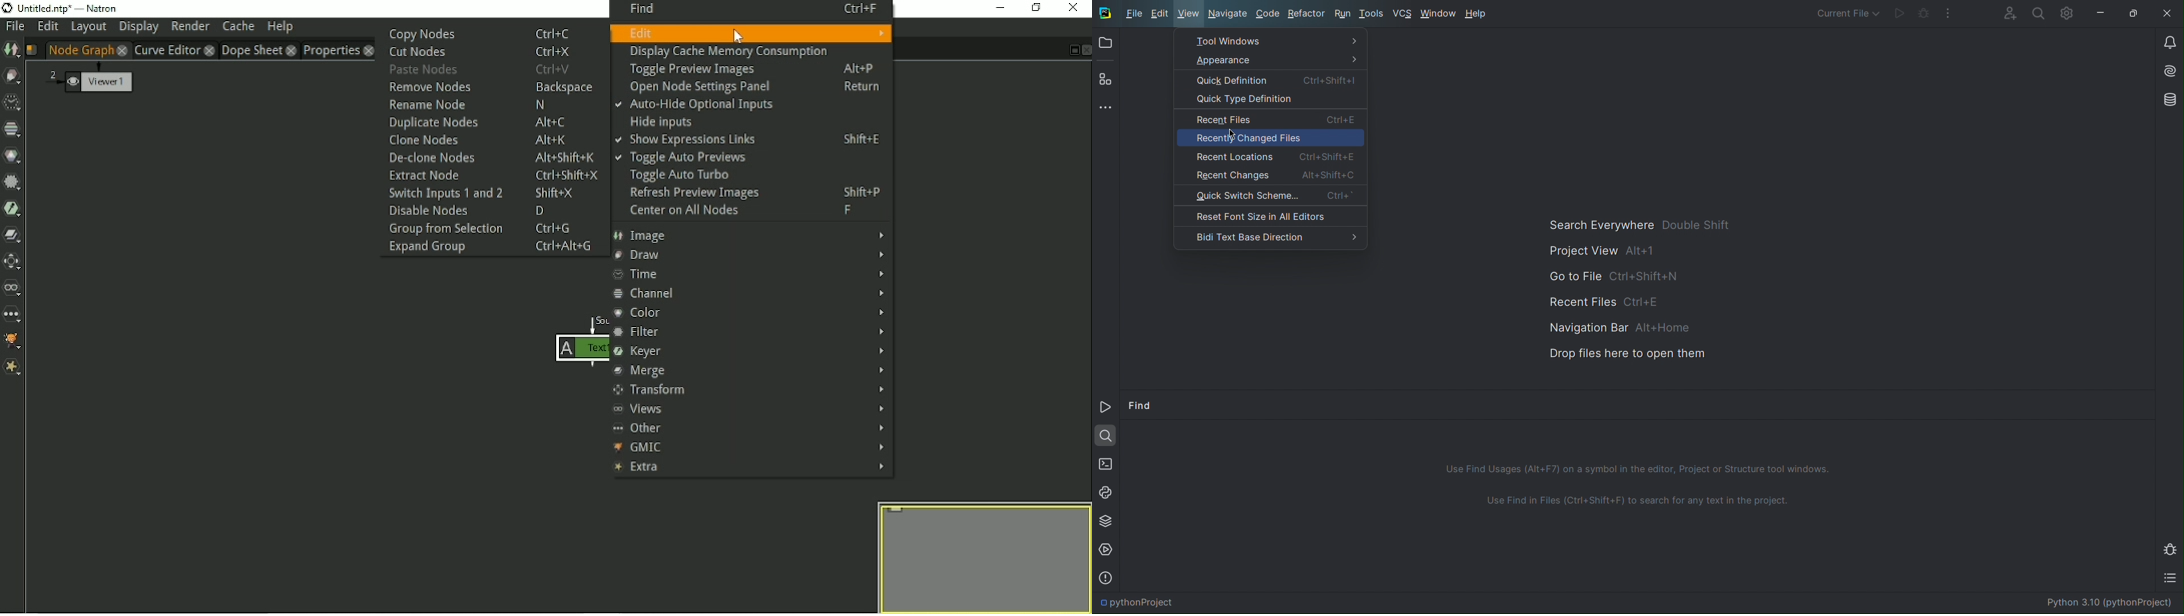 The width and height of the screenshot is (2184, 616). Describe the element at coordinates (1638, 506) in the screenshot. I see `Find Terminal` at that location.